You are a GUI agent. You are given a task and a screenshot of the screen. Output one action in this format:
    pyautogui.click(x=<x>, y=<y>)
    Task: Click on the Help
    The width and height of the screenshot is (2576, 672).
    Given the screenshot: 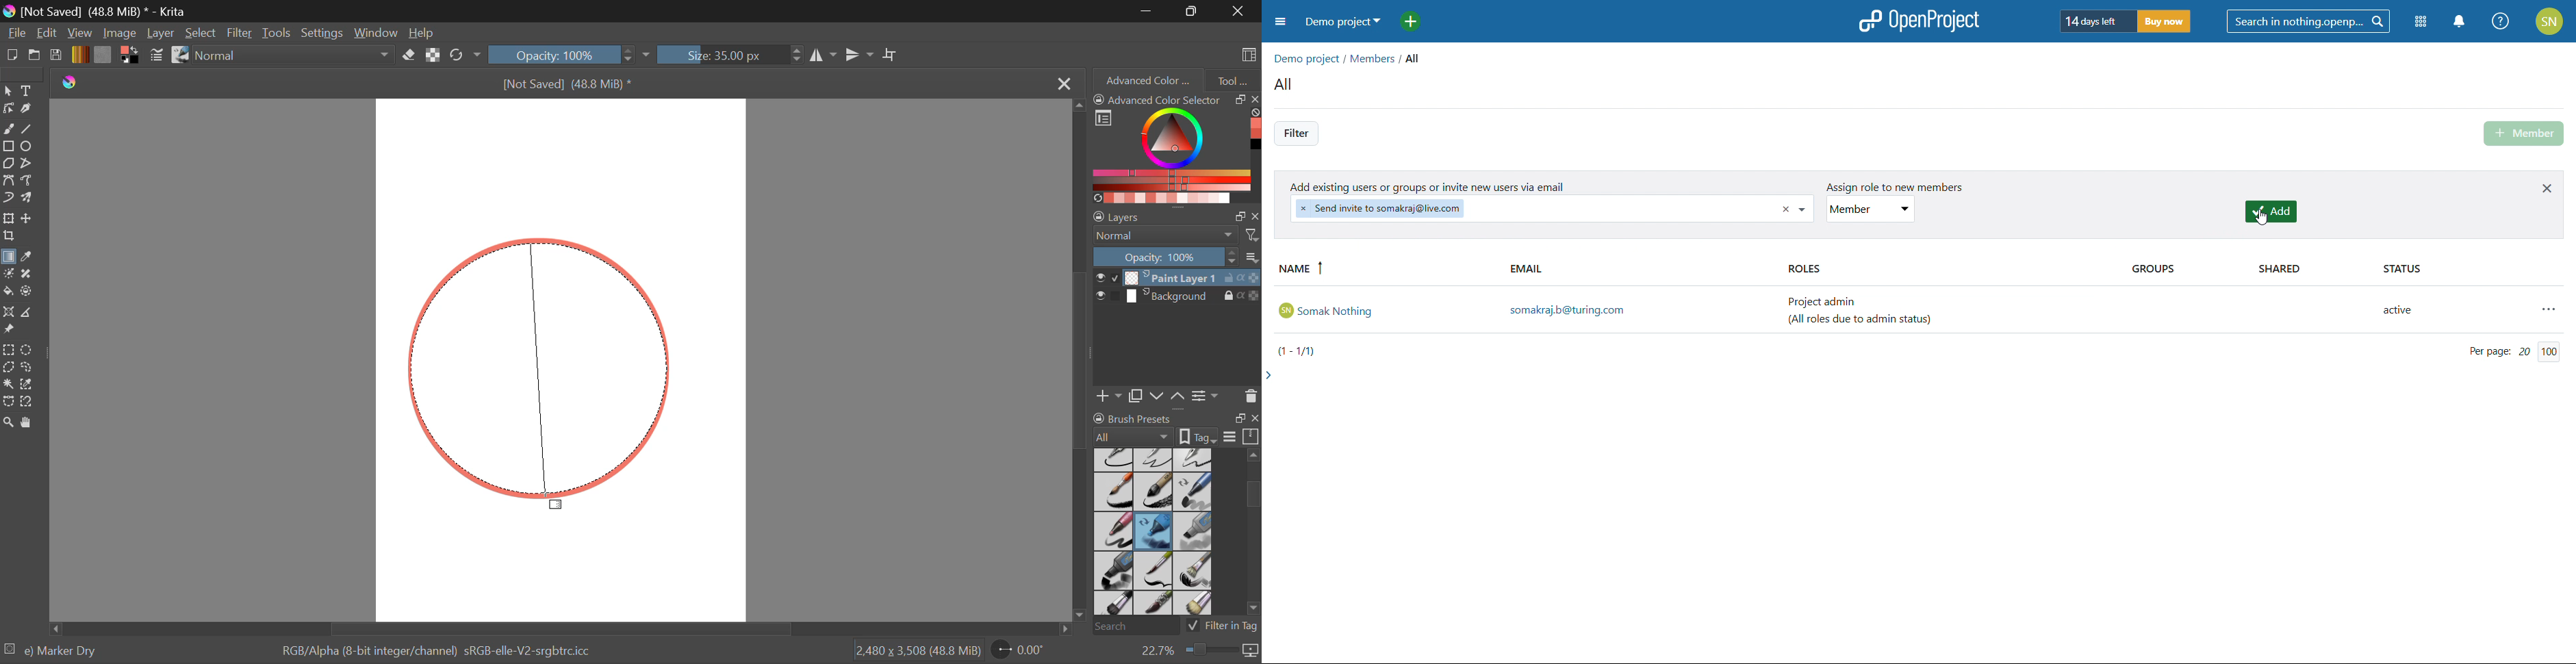 What is the action you would take?
    pyautogui.click(x=423, y=34)
    